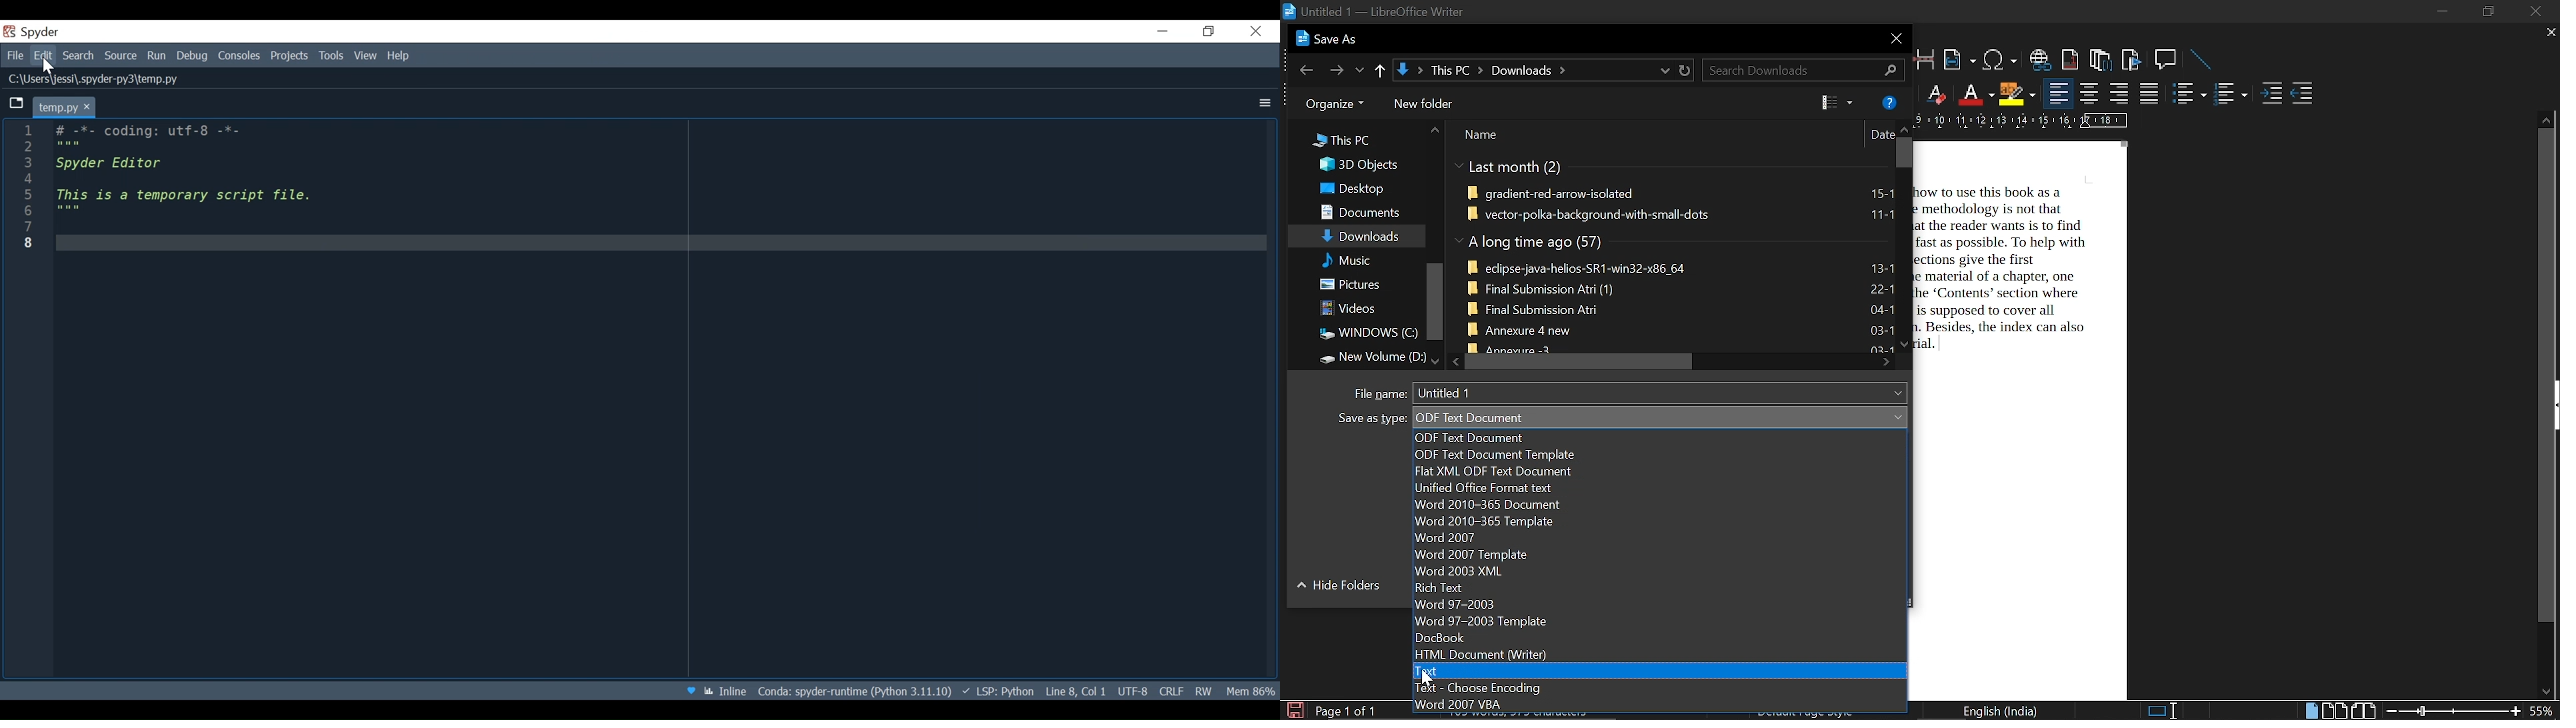 Image resolution: width=2576 pixels, height=728 pixels. Describe the element at coordinates (2334, 711) in the screenshot. I see `multiple page view` at that location.